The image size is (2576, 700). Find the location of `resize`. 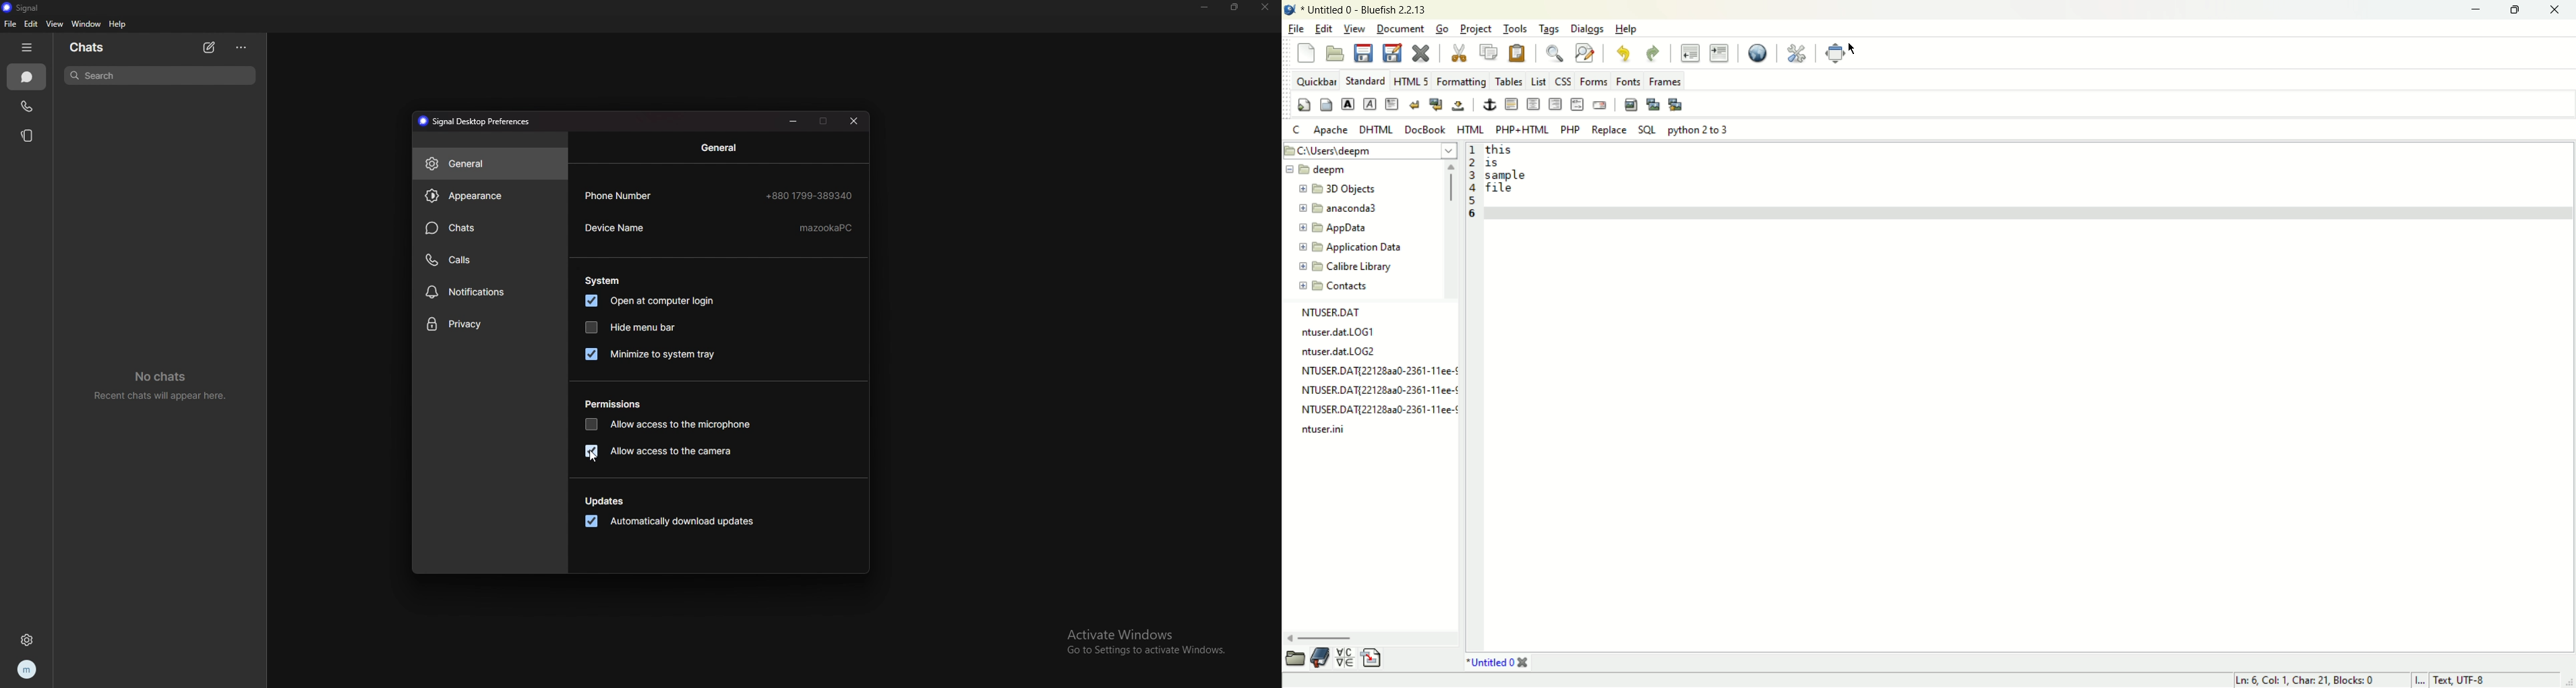

resize is located at coordinates (1234, 7).